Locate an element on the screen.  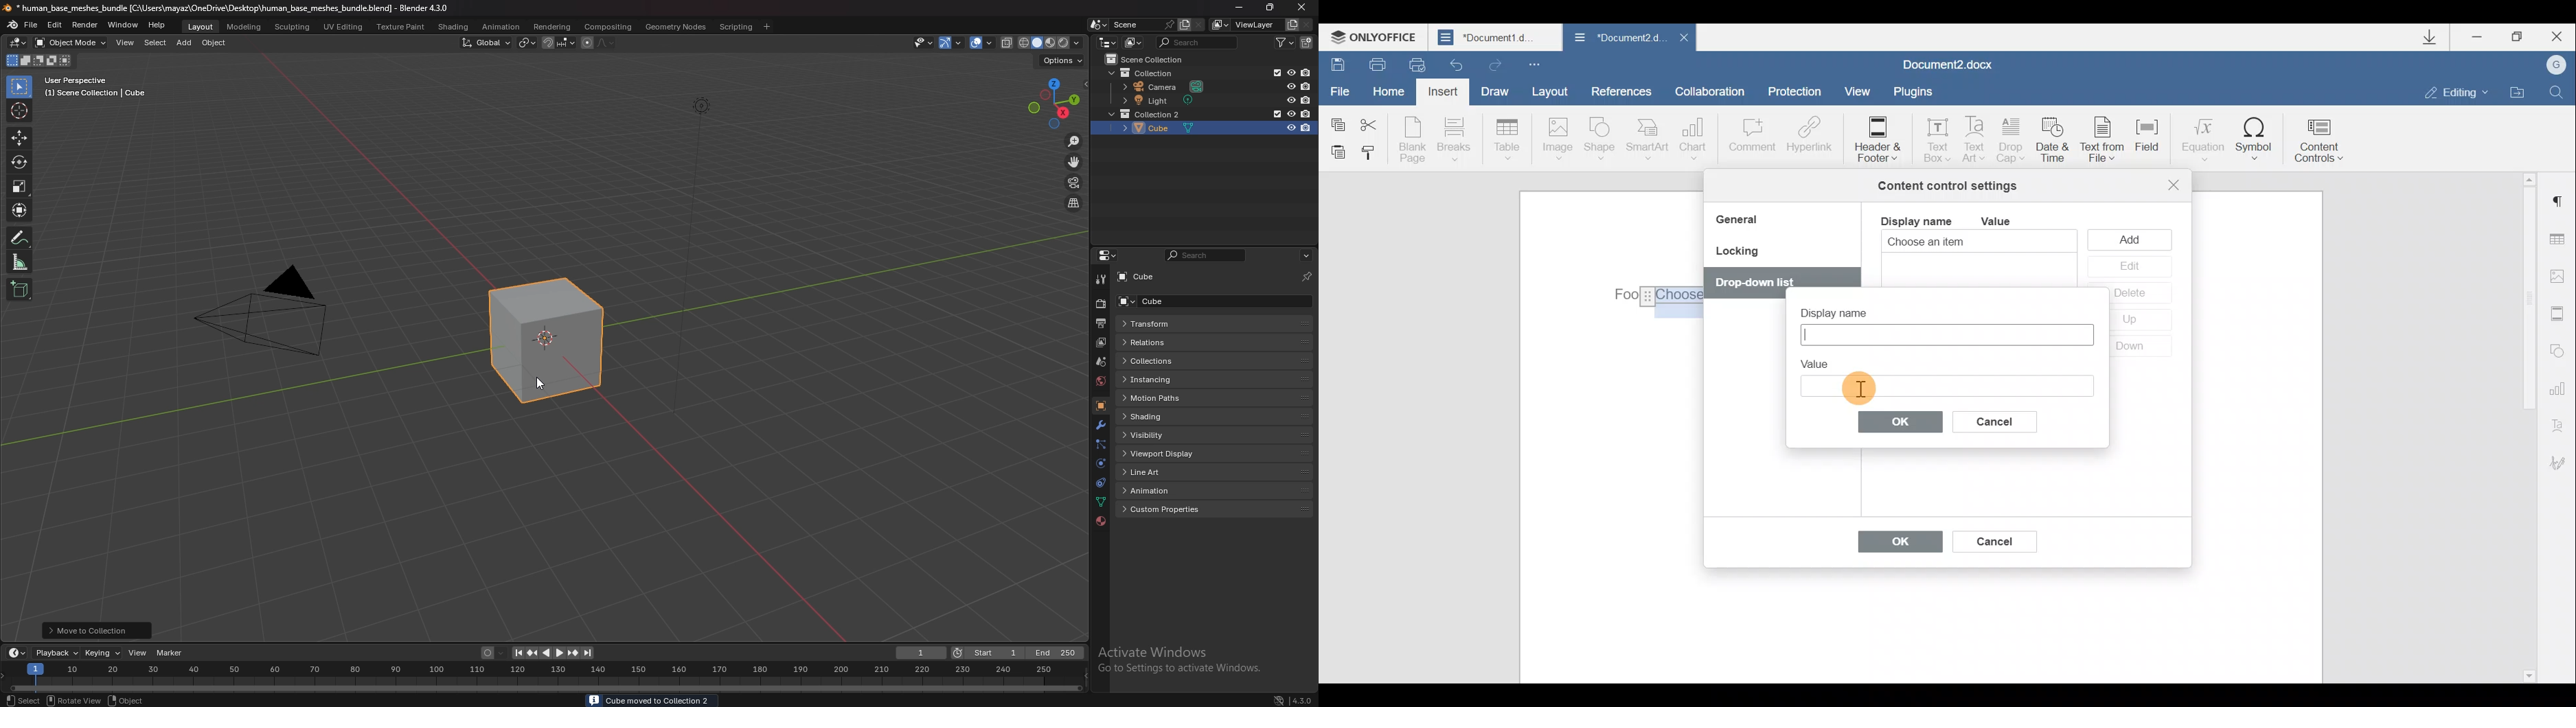
General is located at coordinates (1742, 221).